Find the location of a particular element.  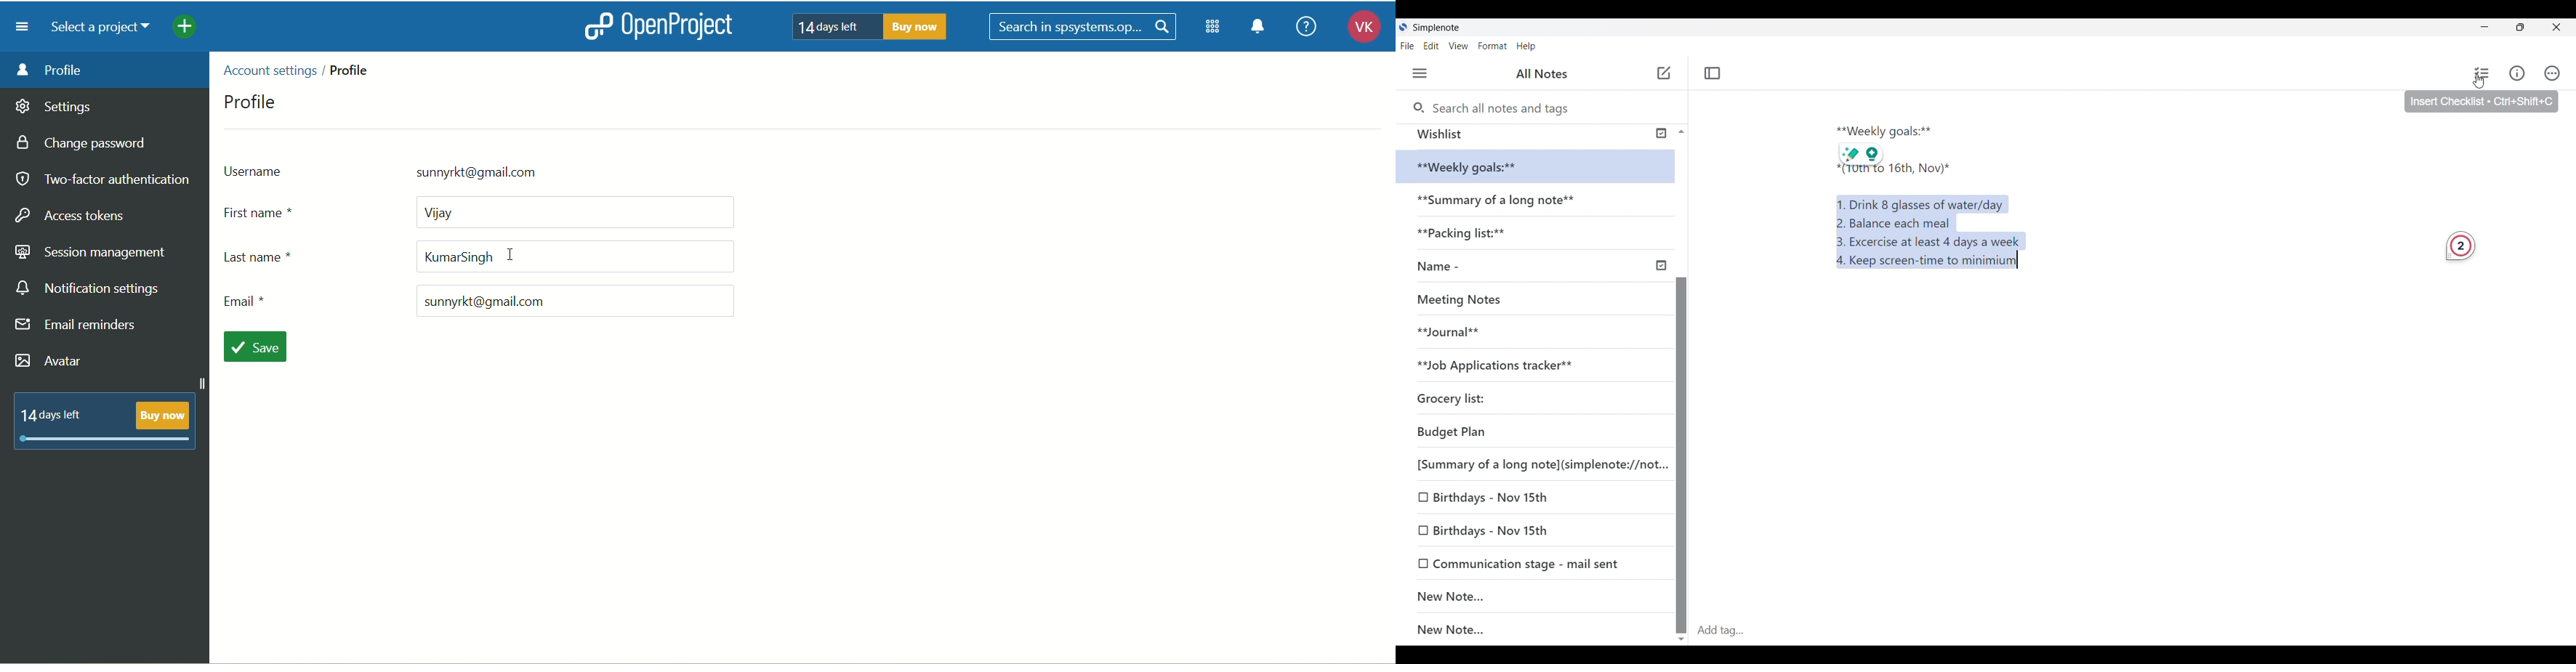

*(10th to 16th, Nov)* is located at coordinates (1888, 172).